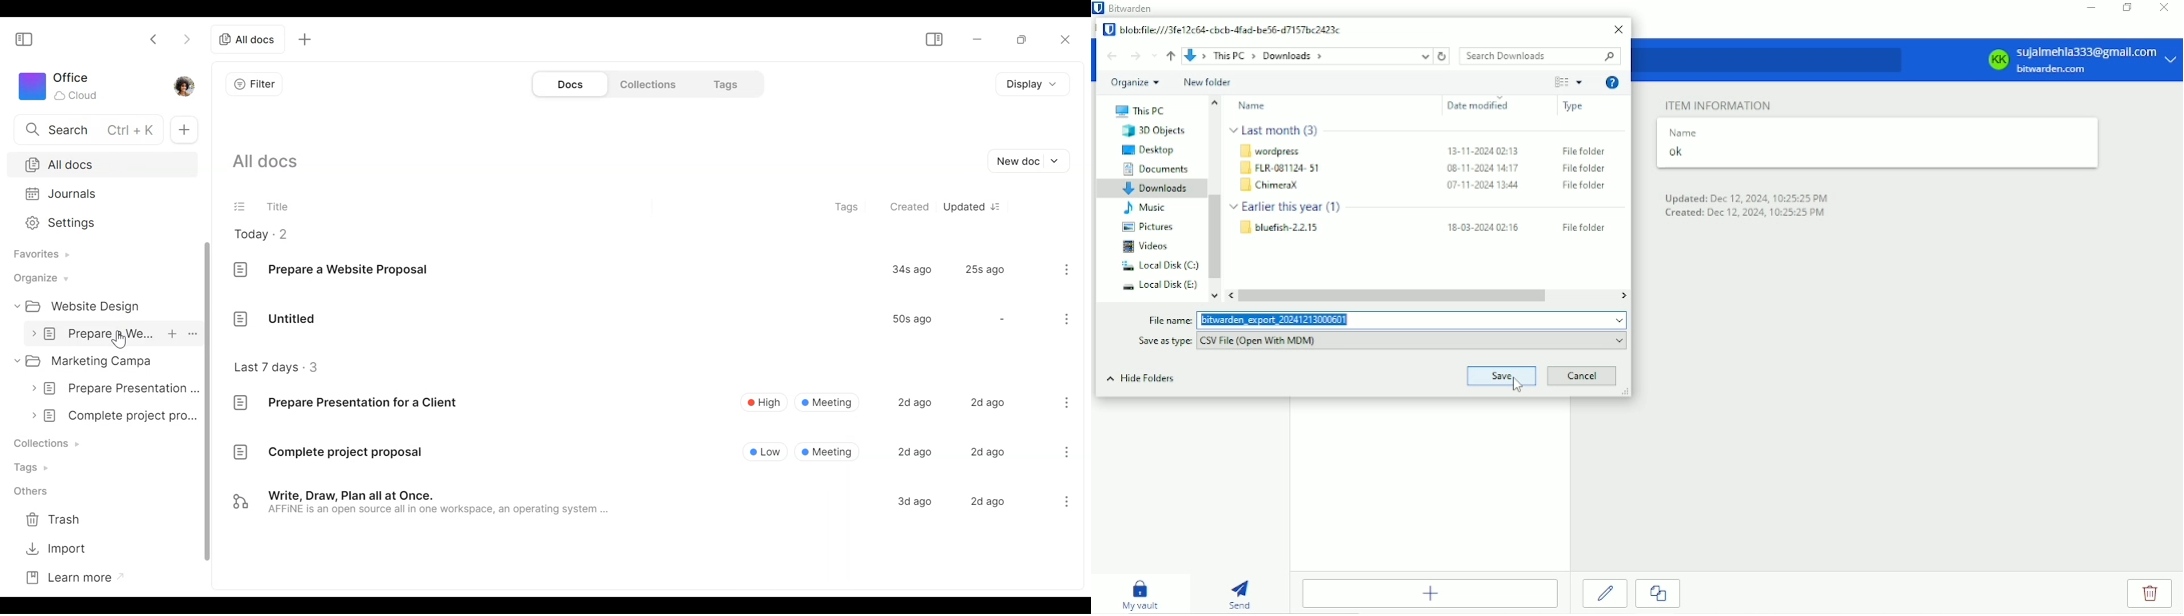 The height and width of the screenshot is (616, 2184). What do you see at coordinates (2088, 8) in the screenshot?
I see `Minimize` at bounding box center [2088, 8].